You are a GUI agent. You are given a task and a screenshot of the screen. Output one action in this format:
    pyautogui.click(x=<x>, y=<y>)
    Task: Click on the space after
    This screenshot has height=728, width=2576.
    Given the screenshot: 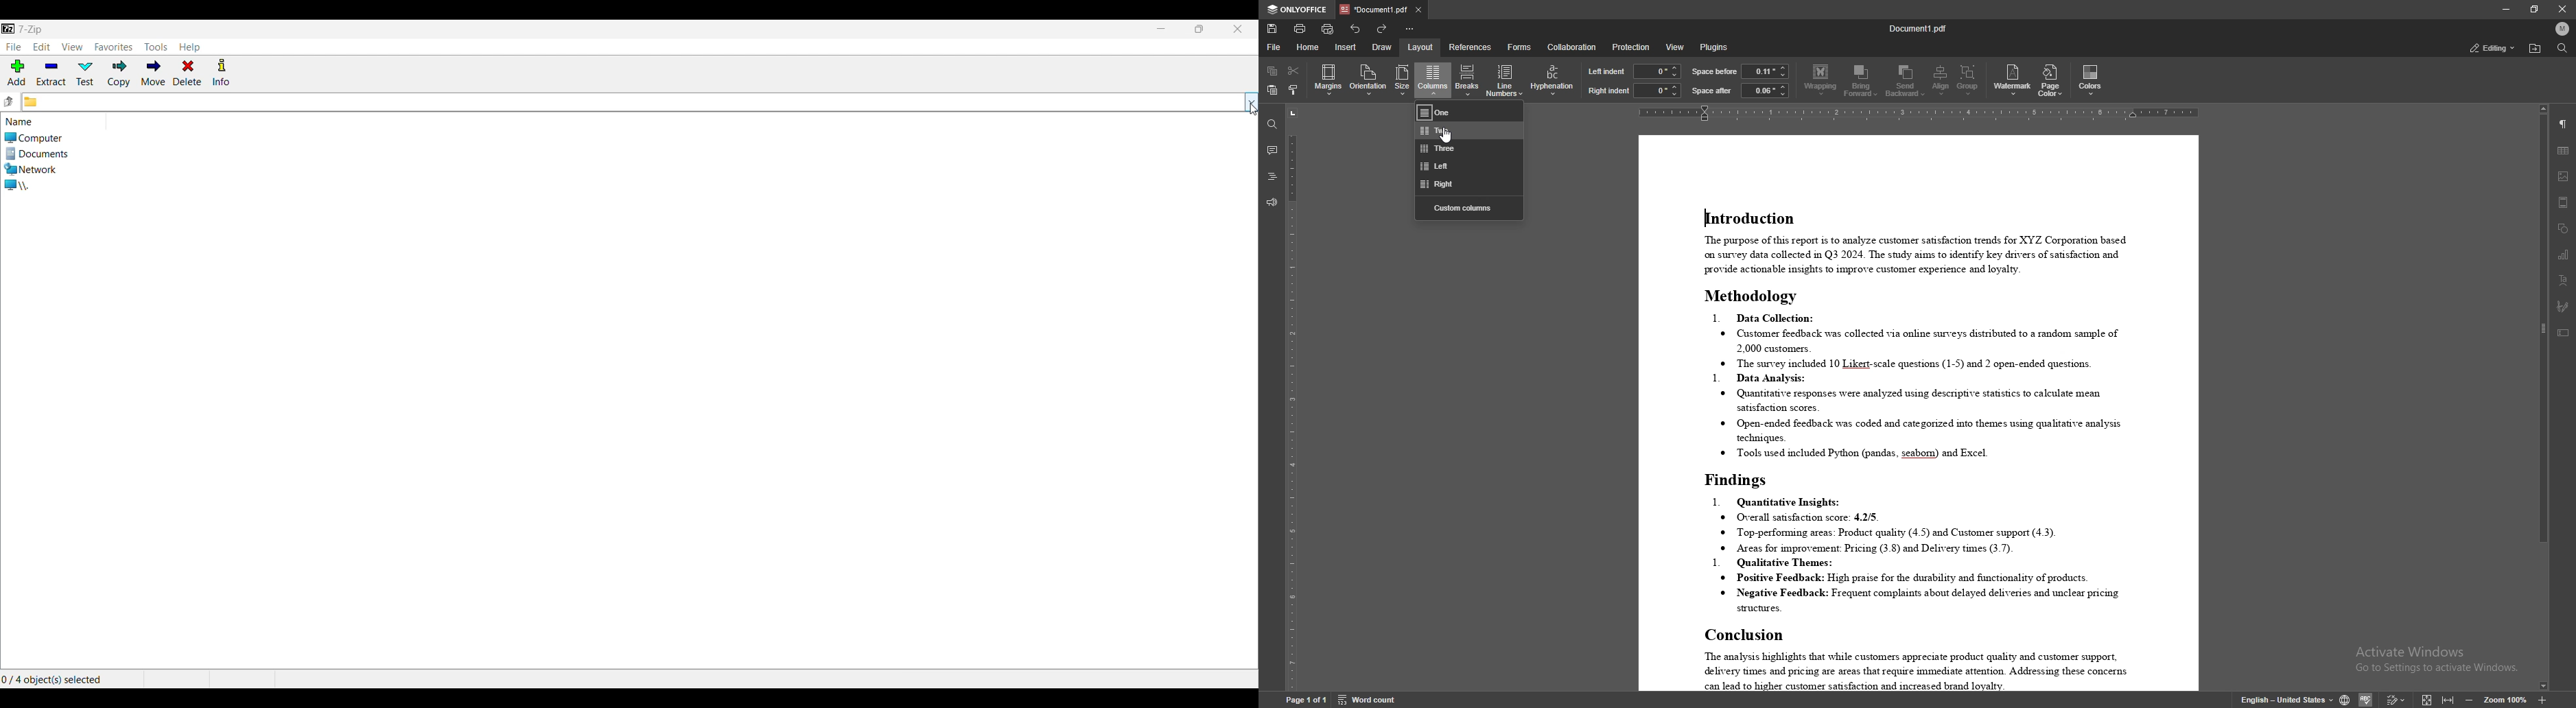 What is the action you would take?
    pyautogui.click(x=1711, y=91)
    